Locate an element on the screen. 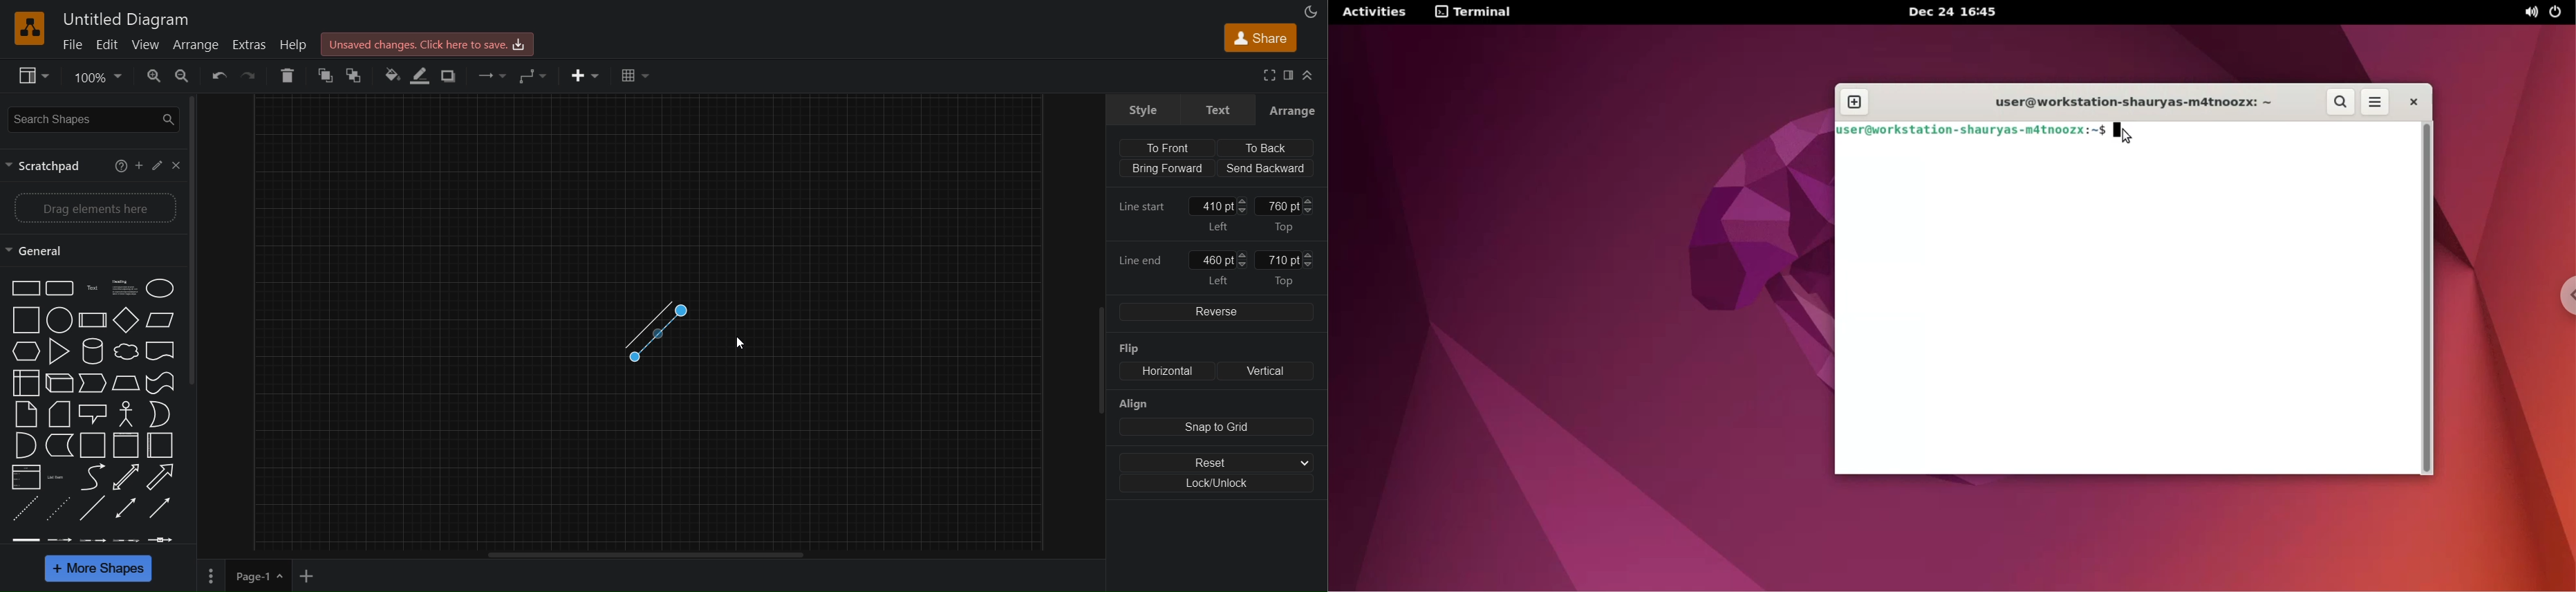  Rounded rectangle is located at coordinates (58, 288).